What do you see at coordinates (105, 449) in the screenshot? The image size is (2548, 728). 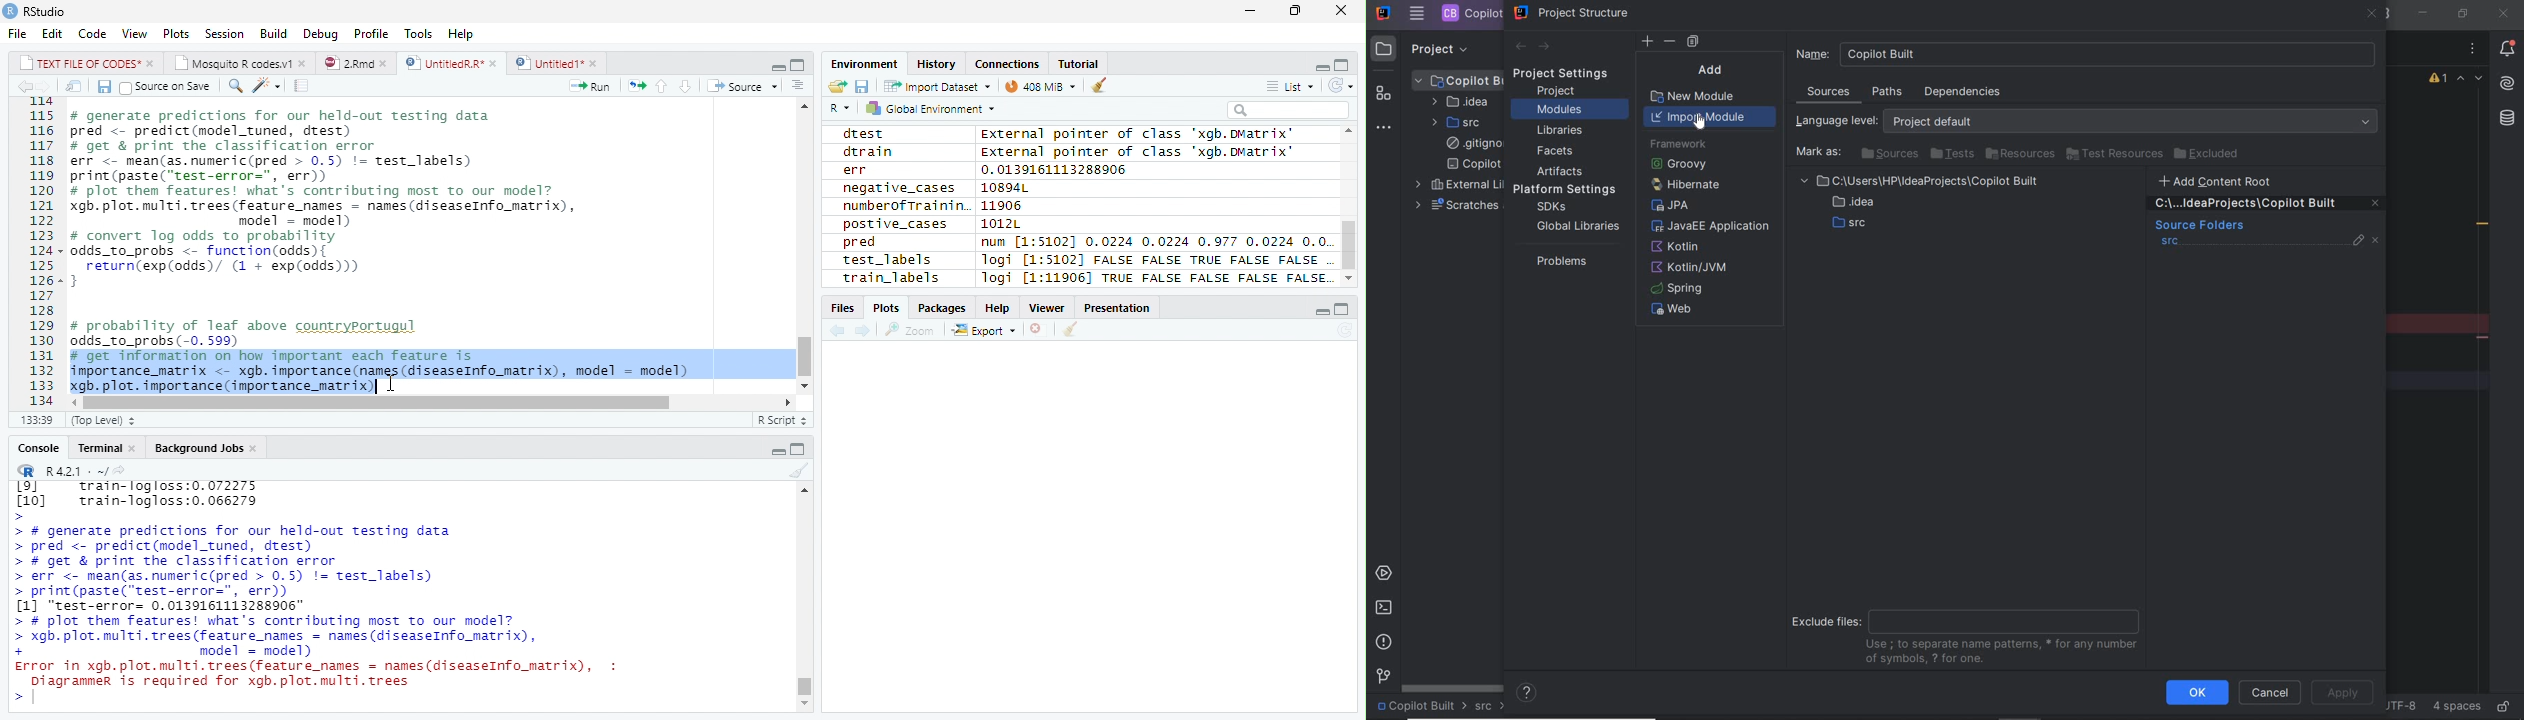 I see `Terminal` at bounding box center [105, 449].